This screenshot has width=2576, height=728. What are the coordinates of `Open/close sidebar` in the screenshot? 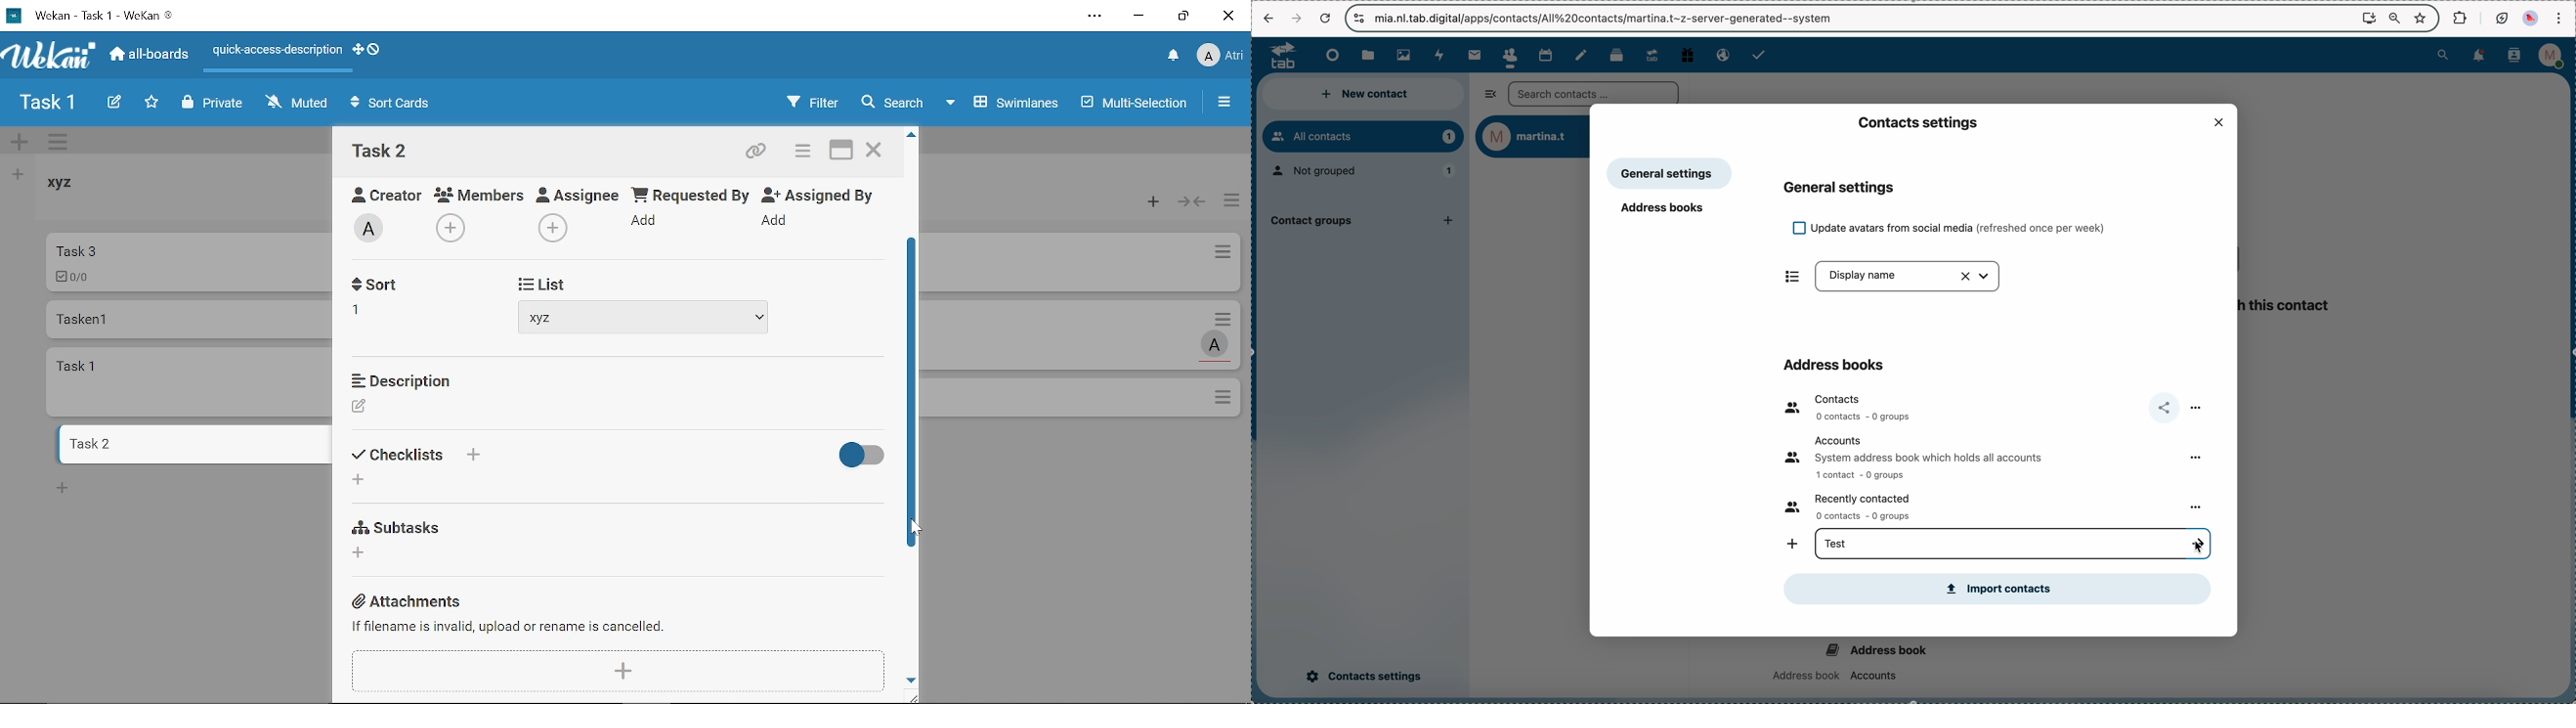 It's located at (1226, 105).